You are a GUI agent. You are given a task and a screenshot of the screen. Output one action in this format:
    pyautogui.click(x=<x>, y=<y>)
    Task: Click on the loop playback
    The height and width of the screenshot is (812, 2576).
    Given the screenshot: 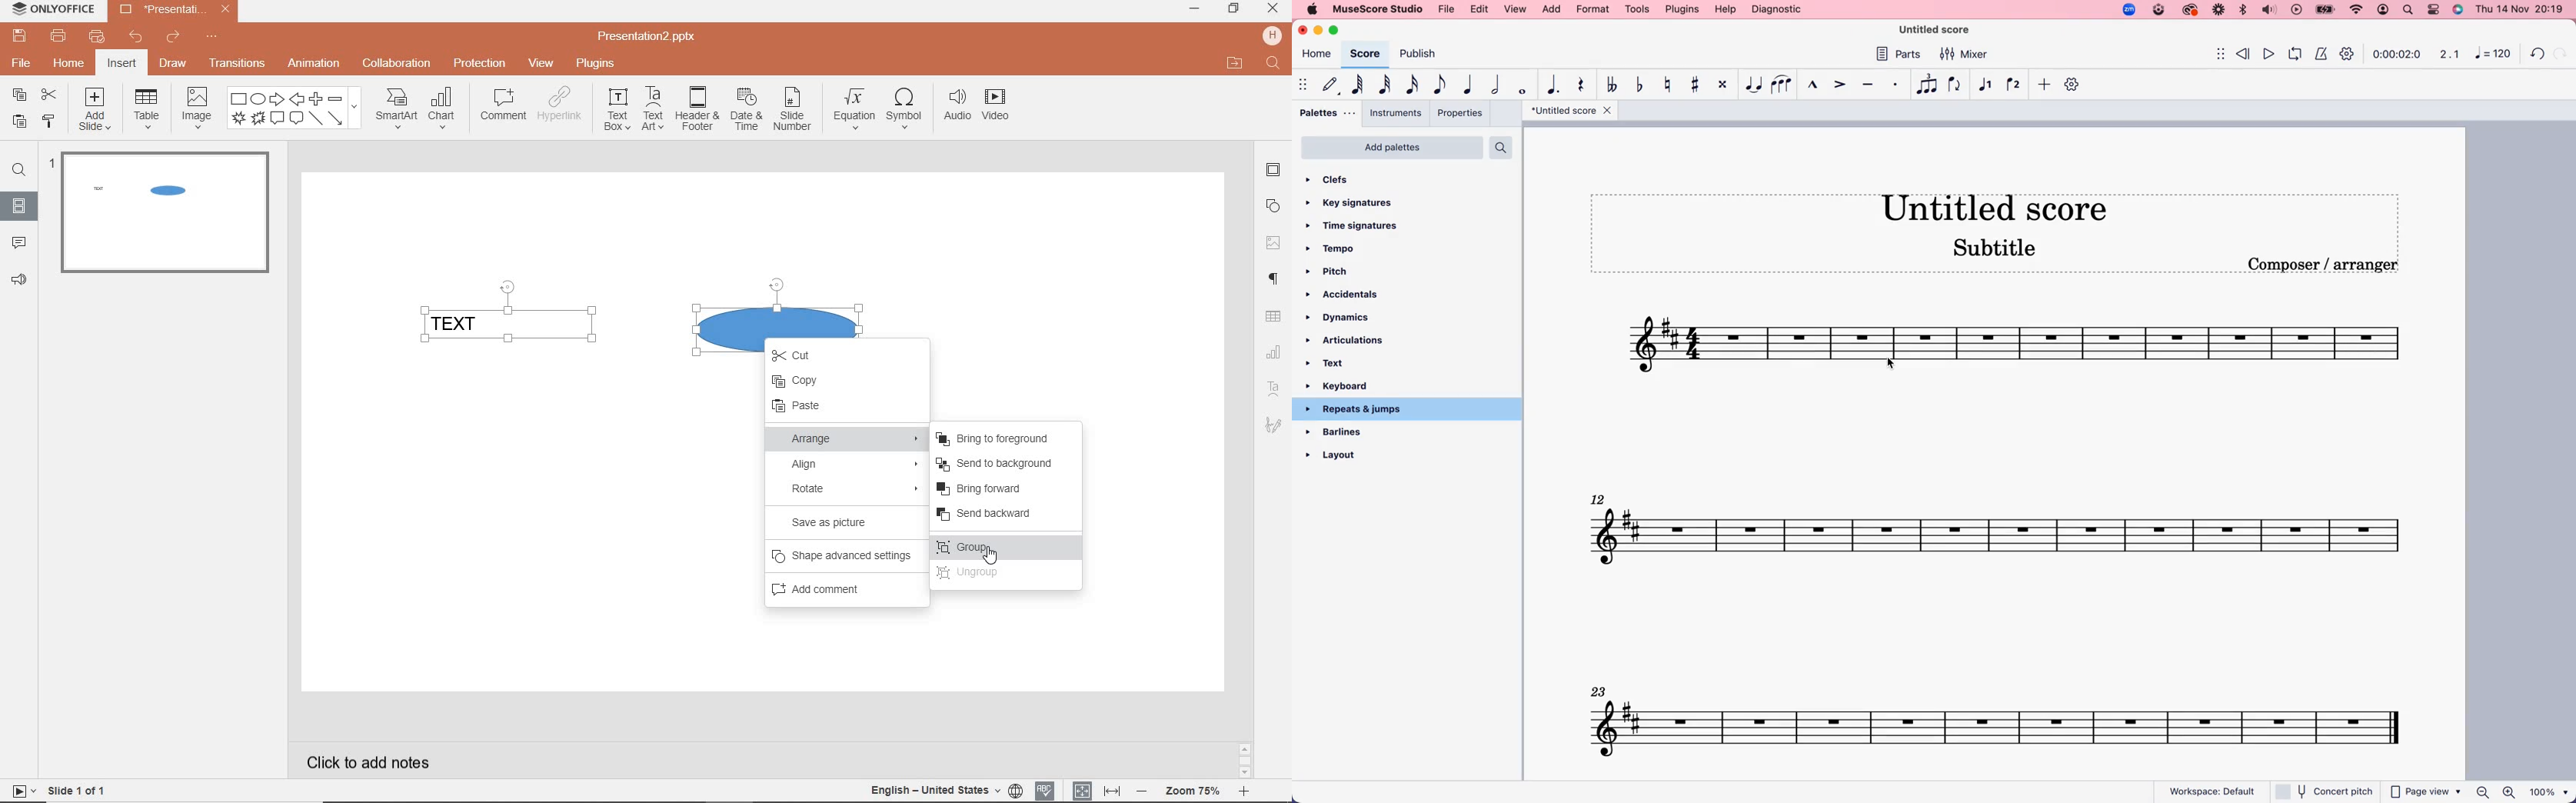 What is the action you would take?
    pyautogui.click(x=2295, y=52)
    